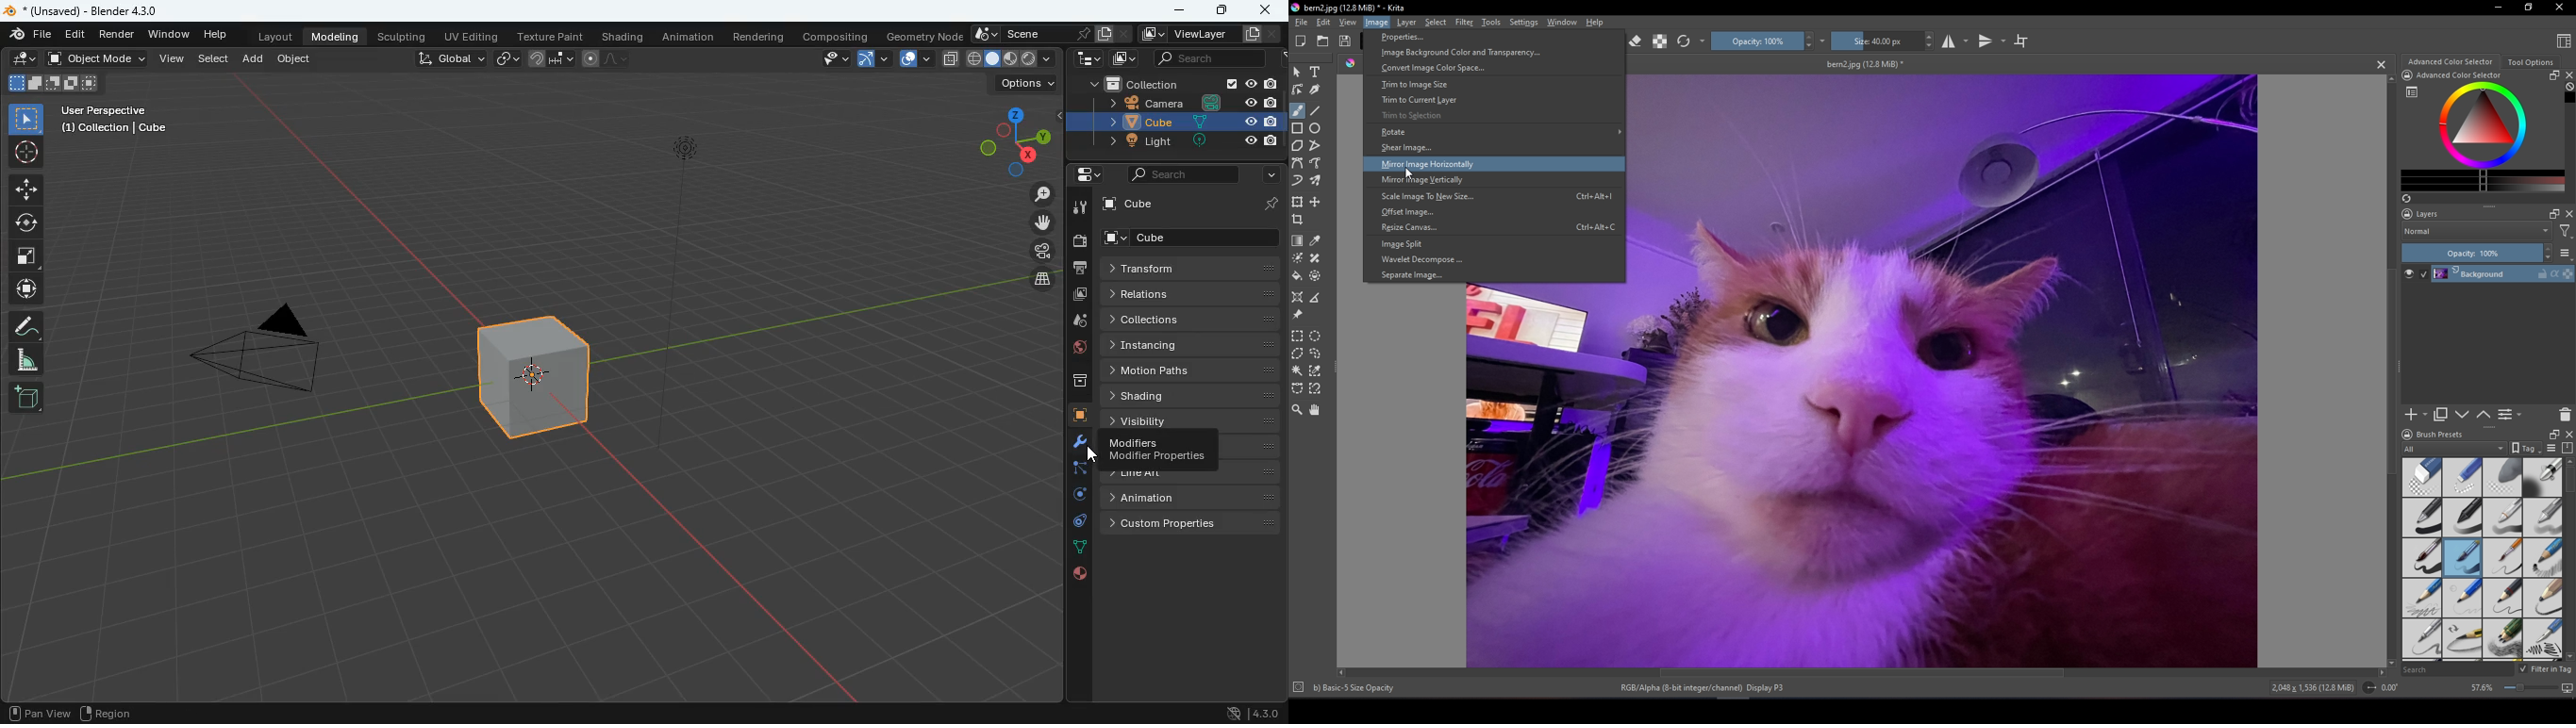  What do you see at coordinates (1635, 41) in the screenshot?
I see `Set eraser` at bounding box center [1635, 41].